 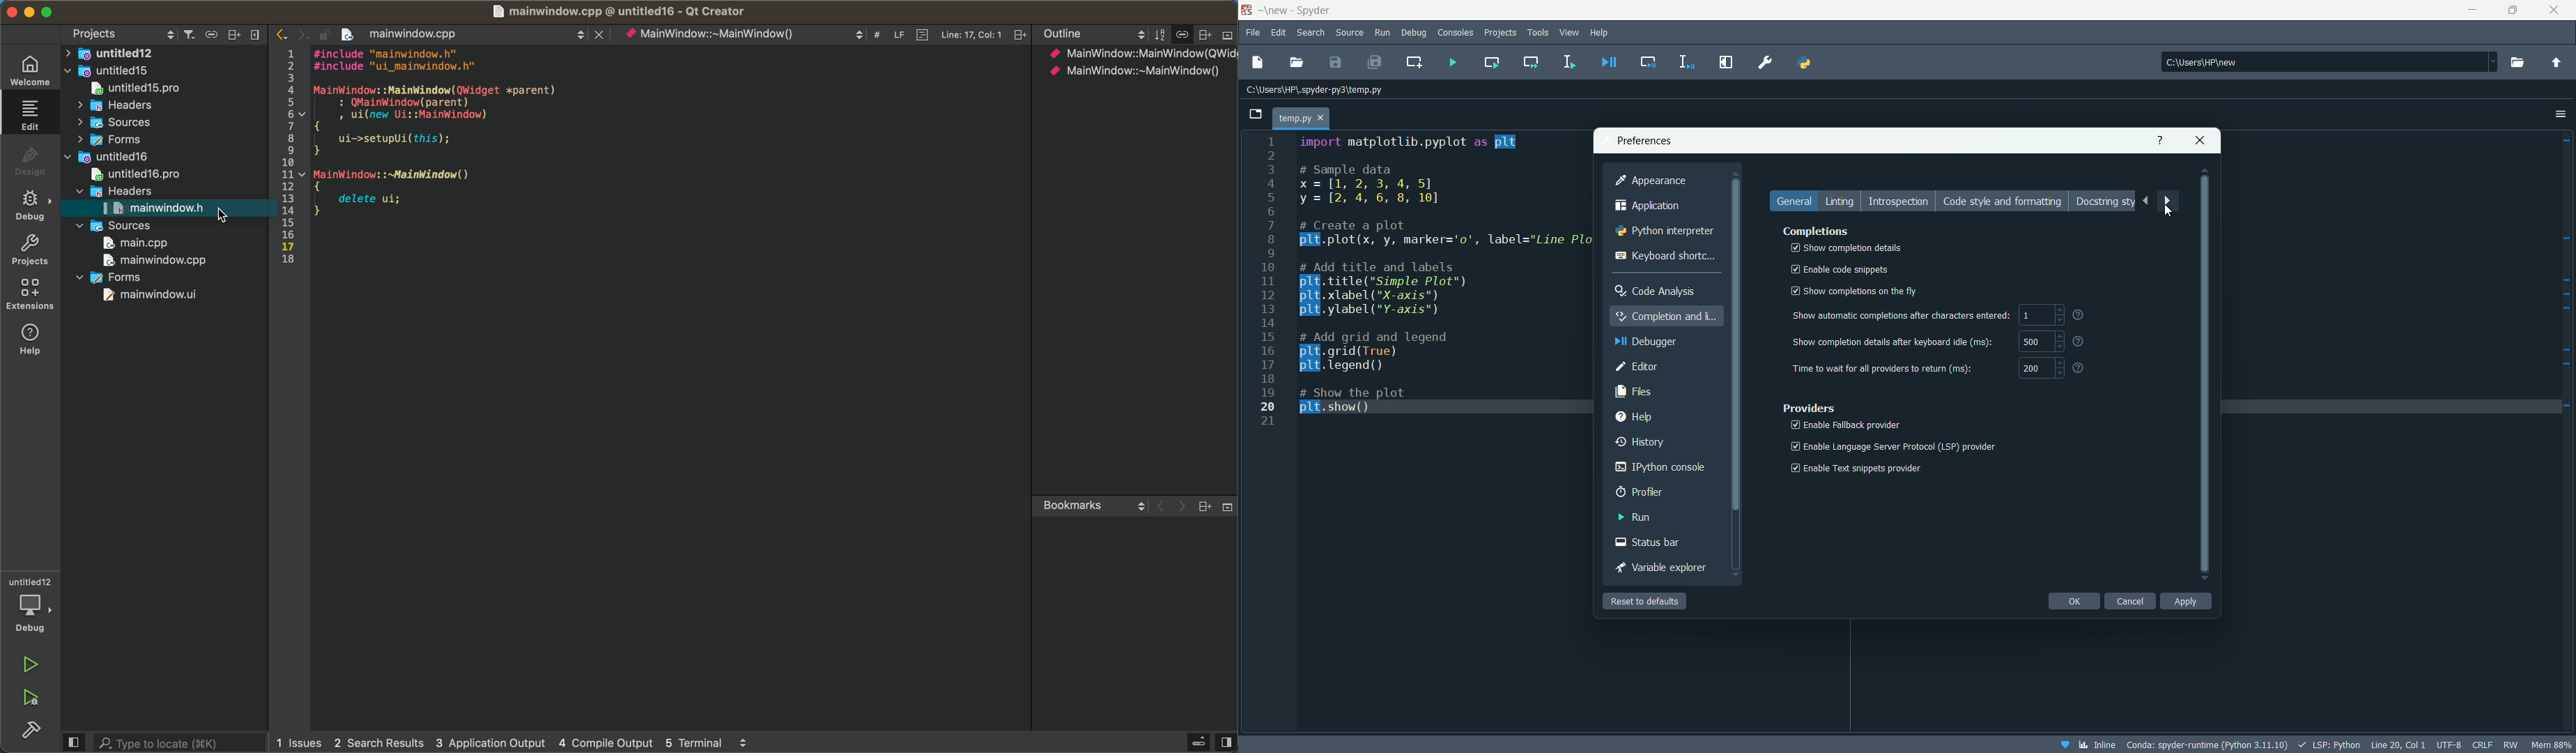 What do you see at coordinates (2035, 342) in the screenshot?
I see `500` at bounding box center [2035, 342].